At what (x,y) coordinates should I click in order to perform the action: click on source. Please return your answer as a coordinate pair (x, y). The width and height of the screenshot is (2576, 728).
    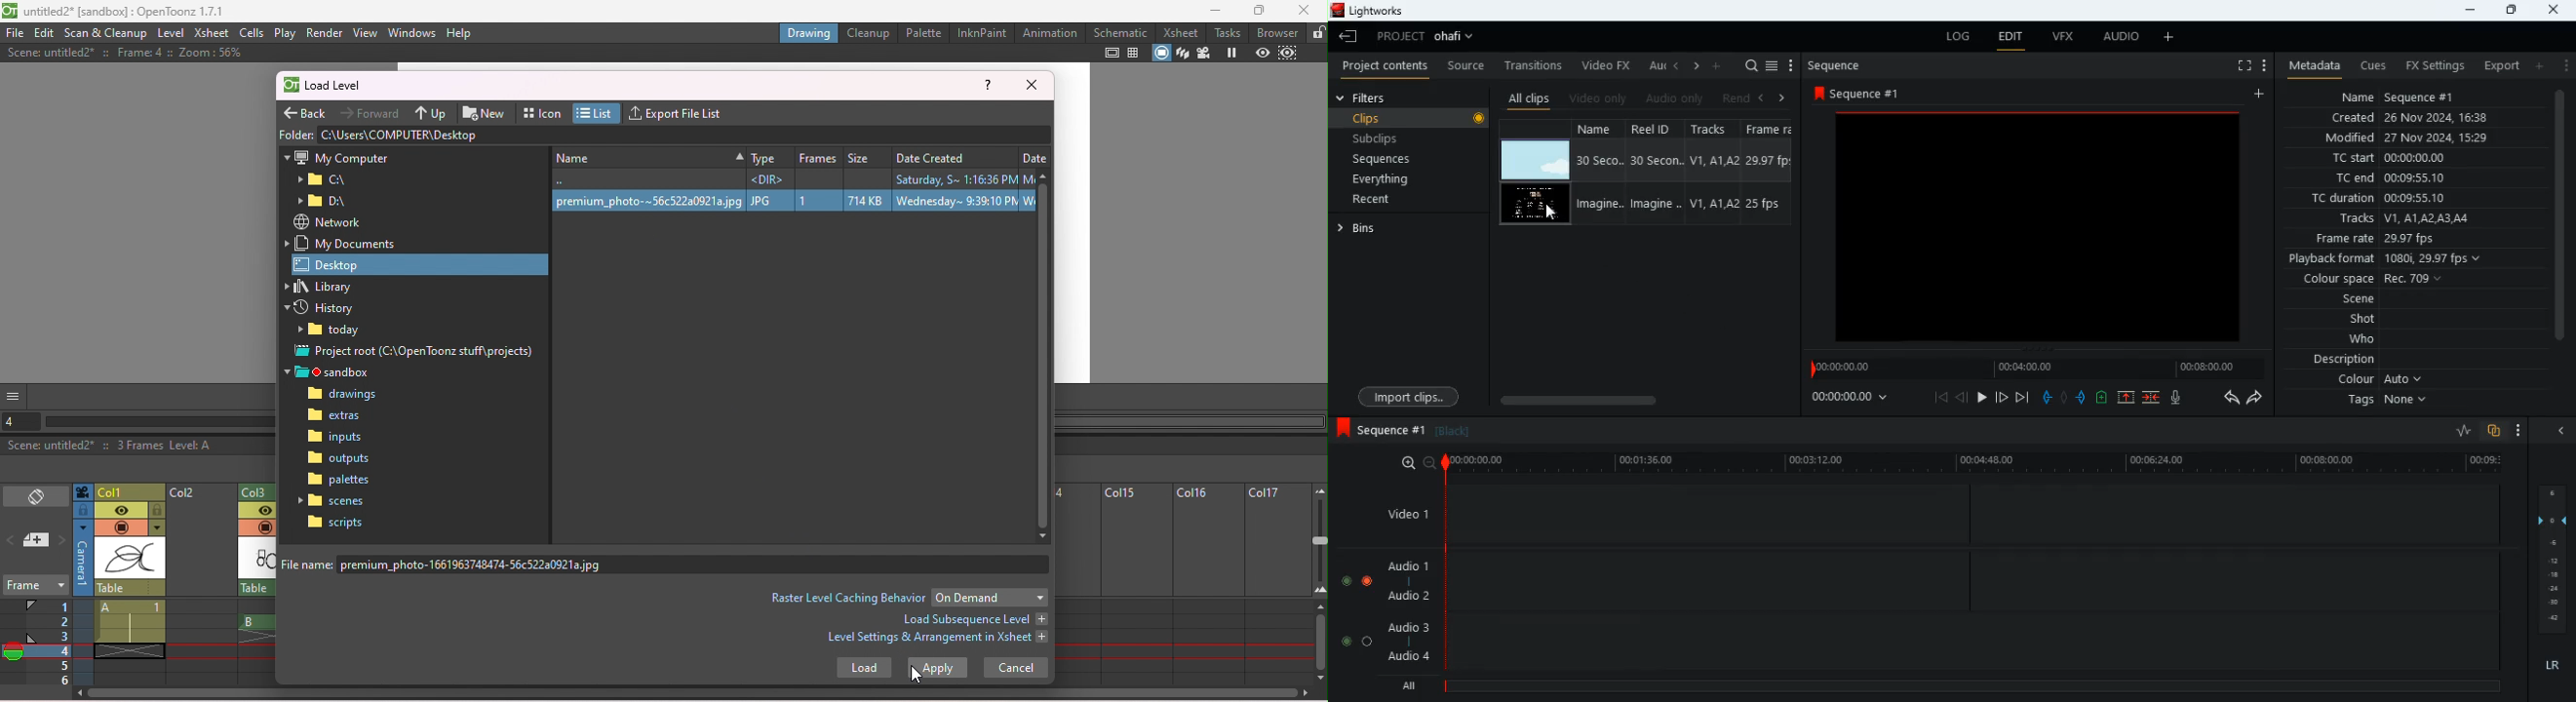
    Looking at the image, I should click on (1465, 66).